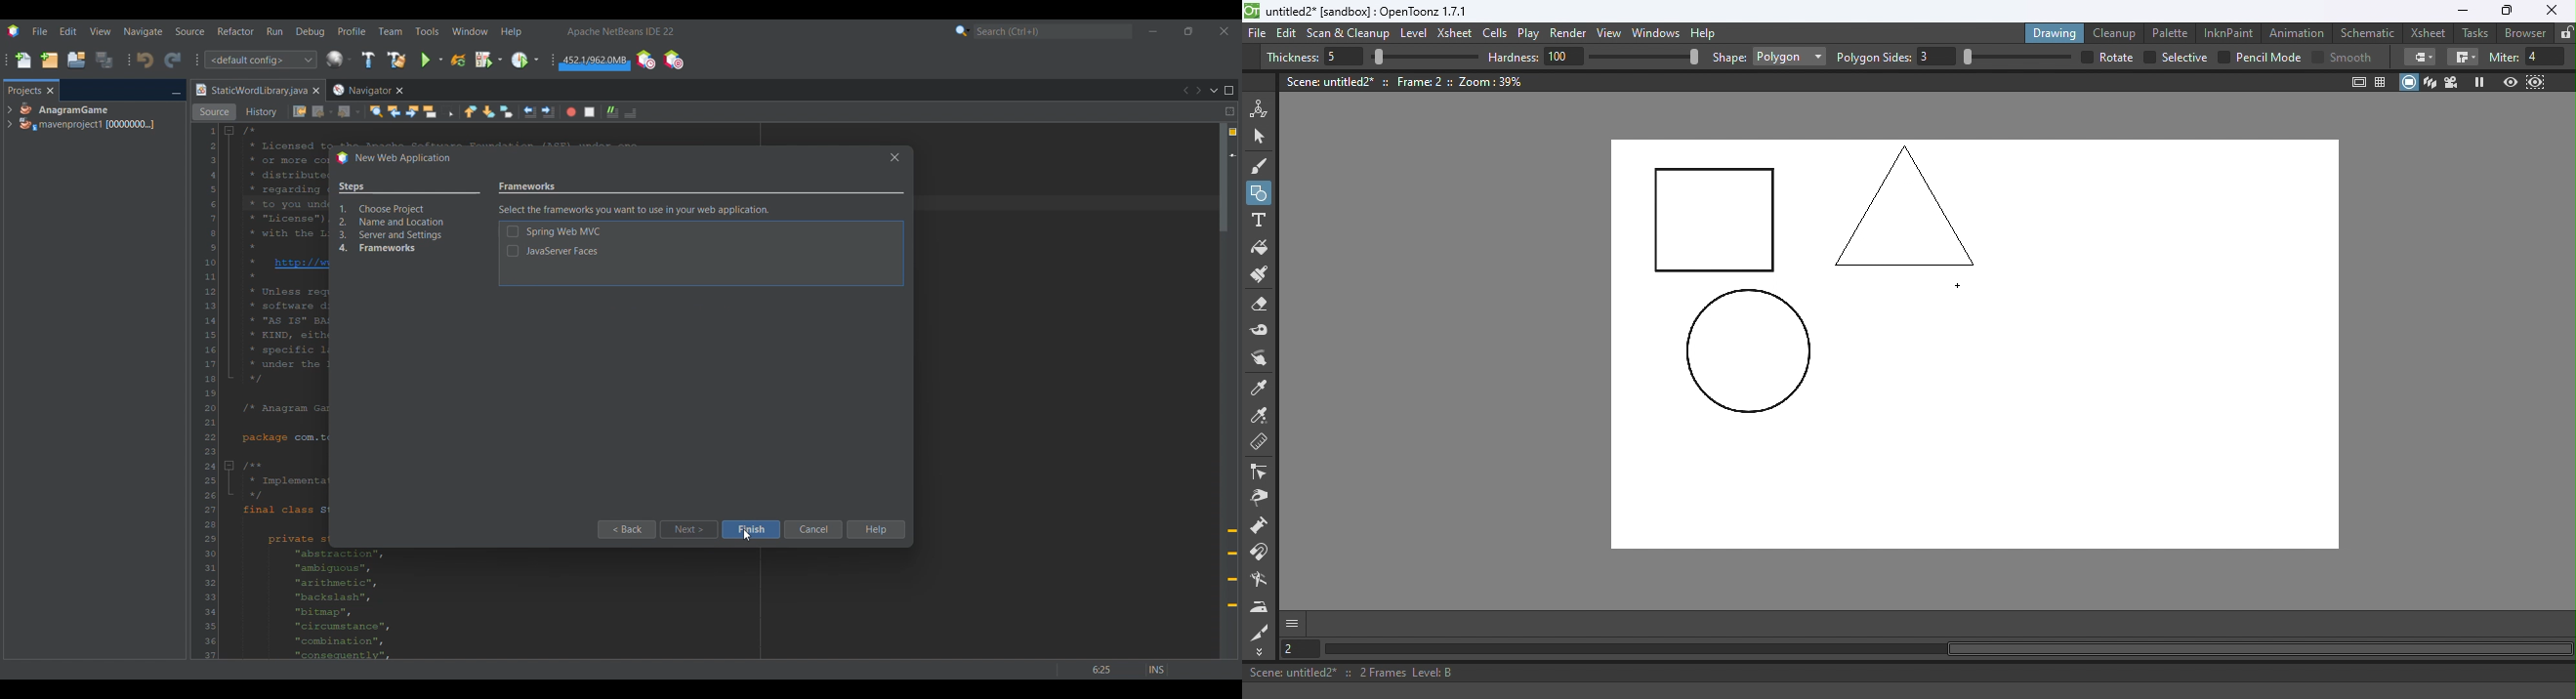  What do you see at coordinates (1263, 581) in the screenshot?
I see `Blender tool` at bounding box center [1263, 581].